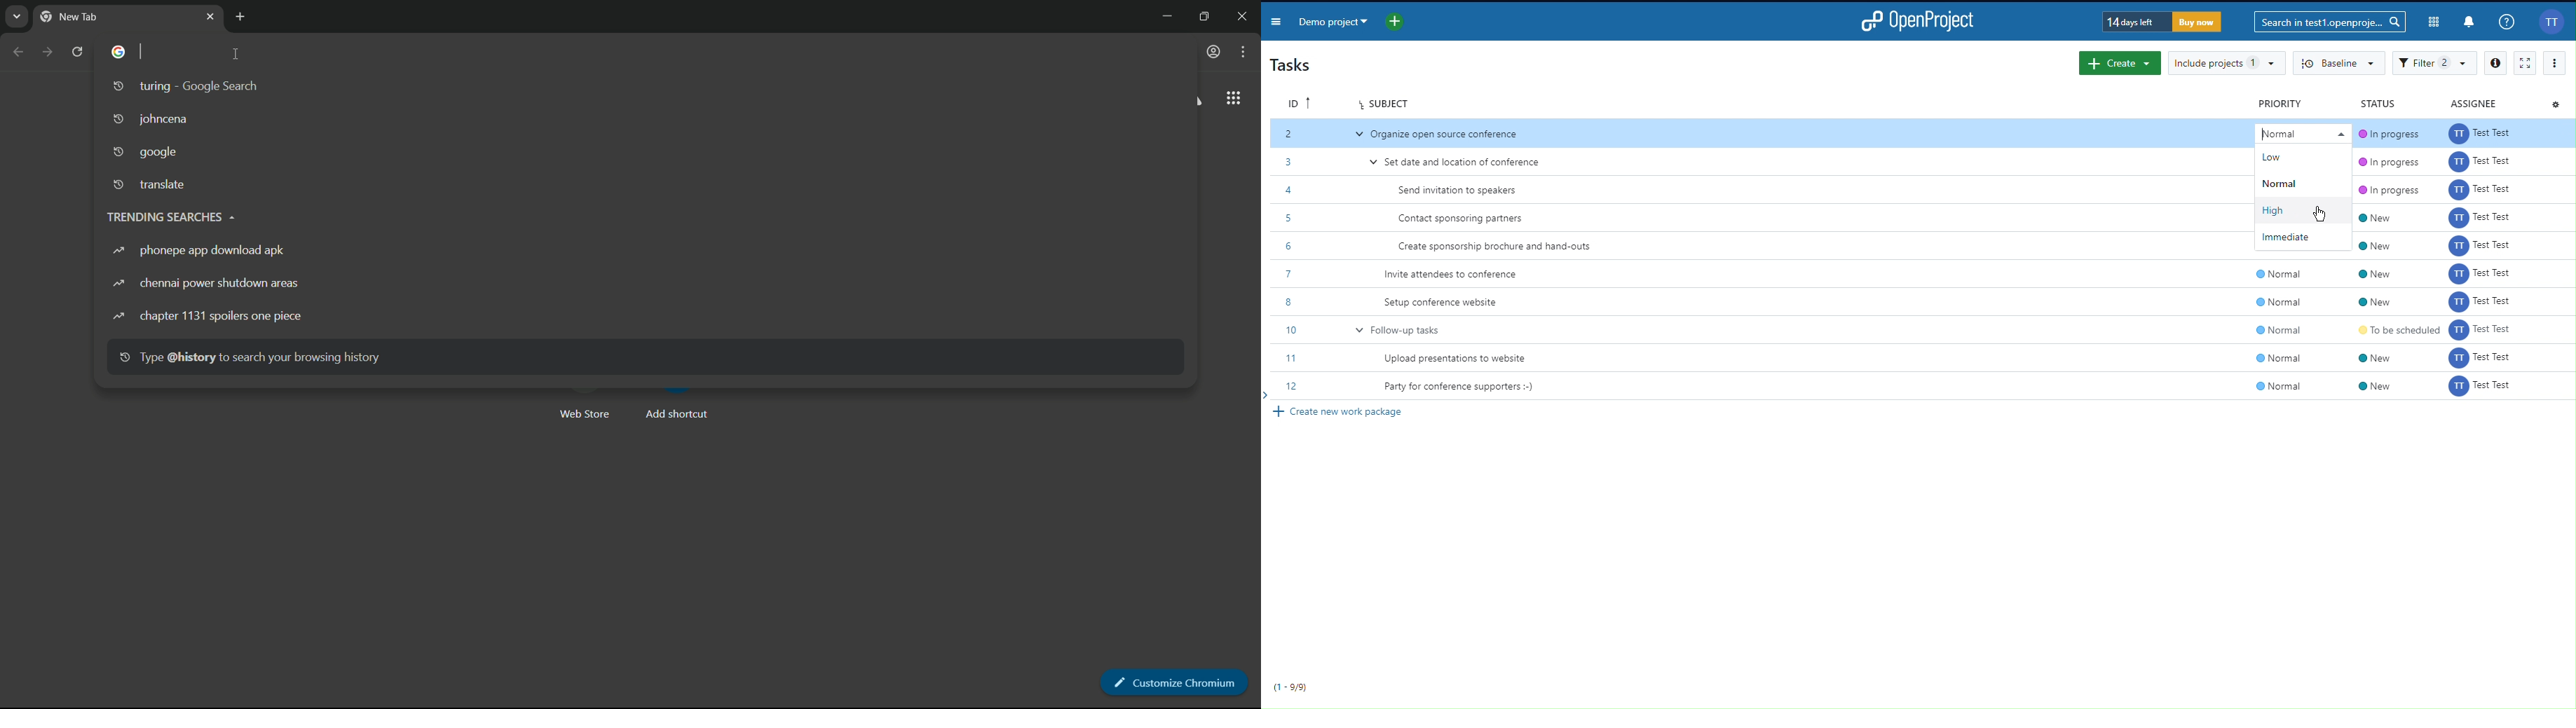 The image size is (2576, 728). Describe the element at coordinates (2226, 63) in the screenshot. I see `Include projects` at that location.